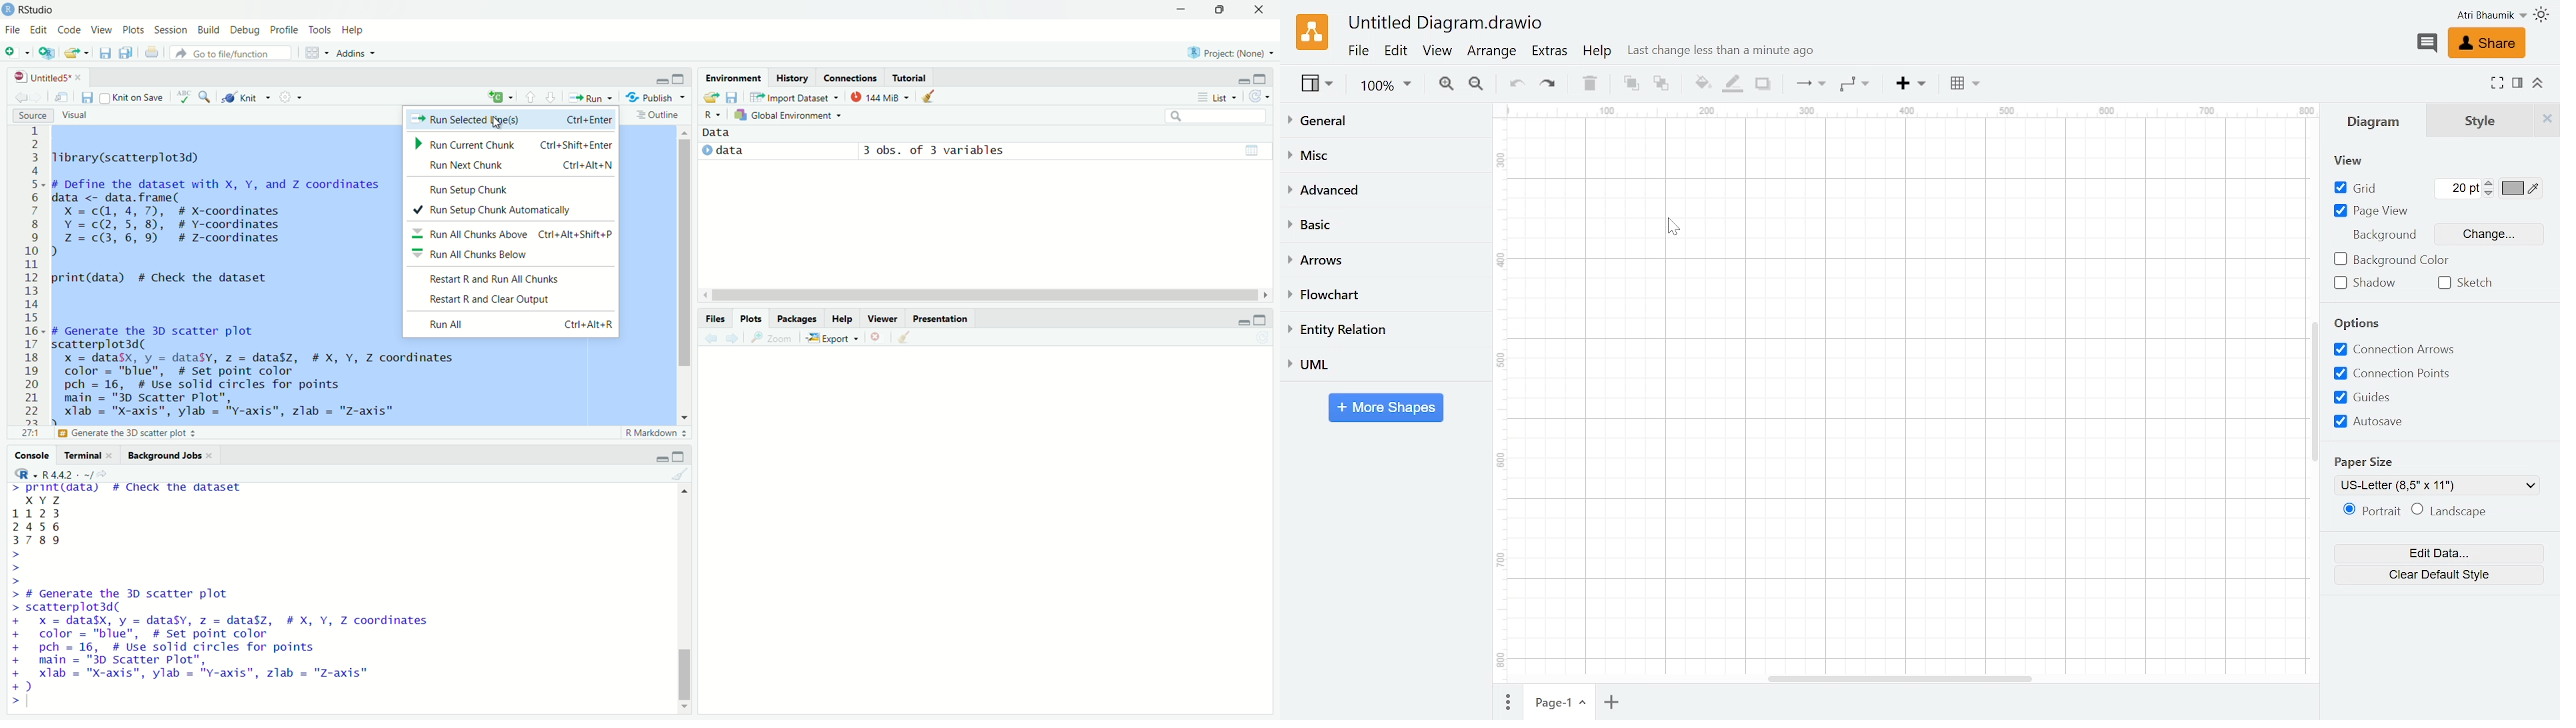 The height and width of the screenshot is (728, 2576). What do you see at coordinates (515, 325) in the screenshot?
I see `Run All` at bounding box center [515, 325].